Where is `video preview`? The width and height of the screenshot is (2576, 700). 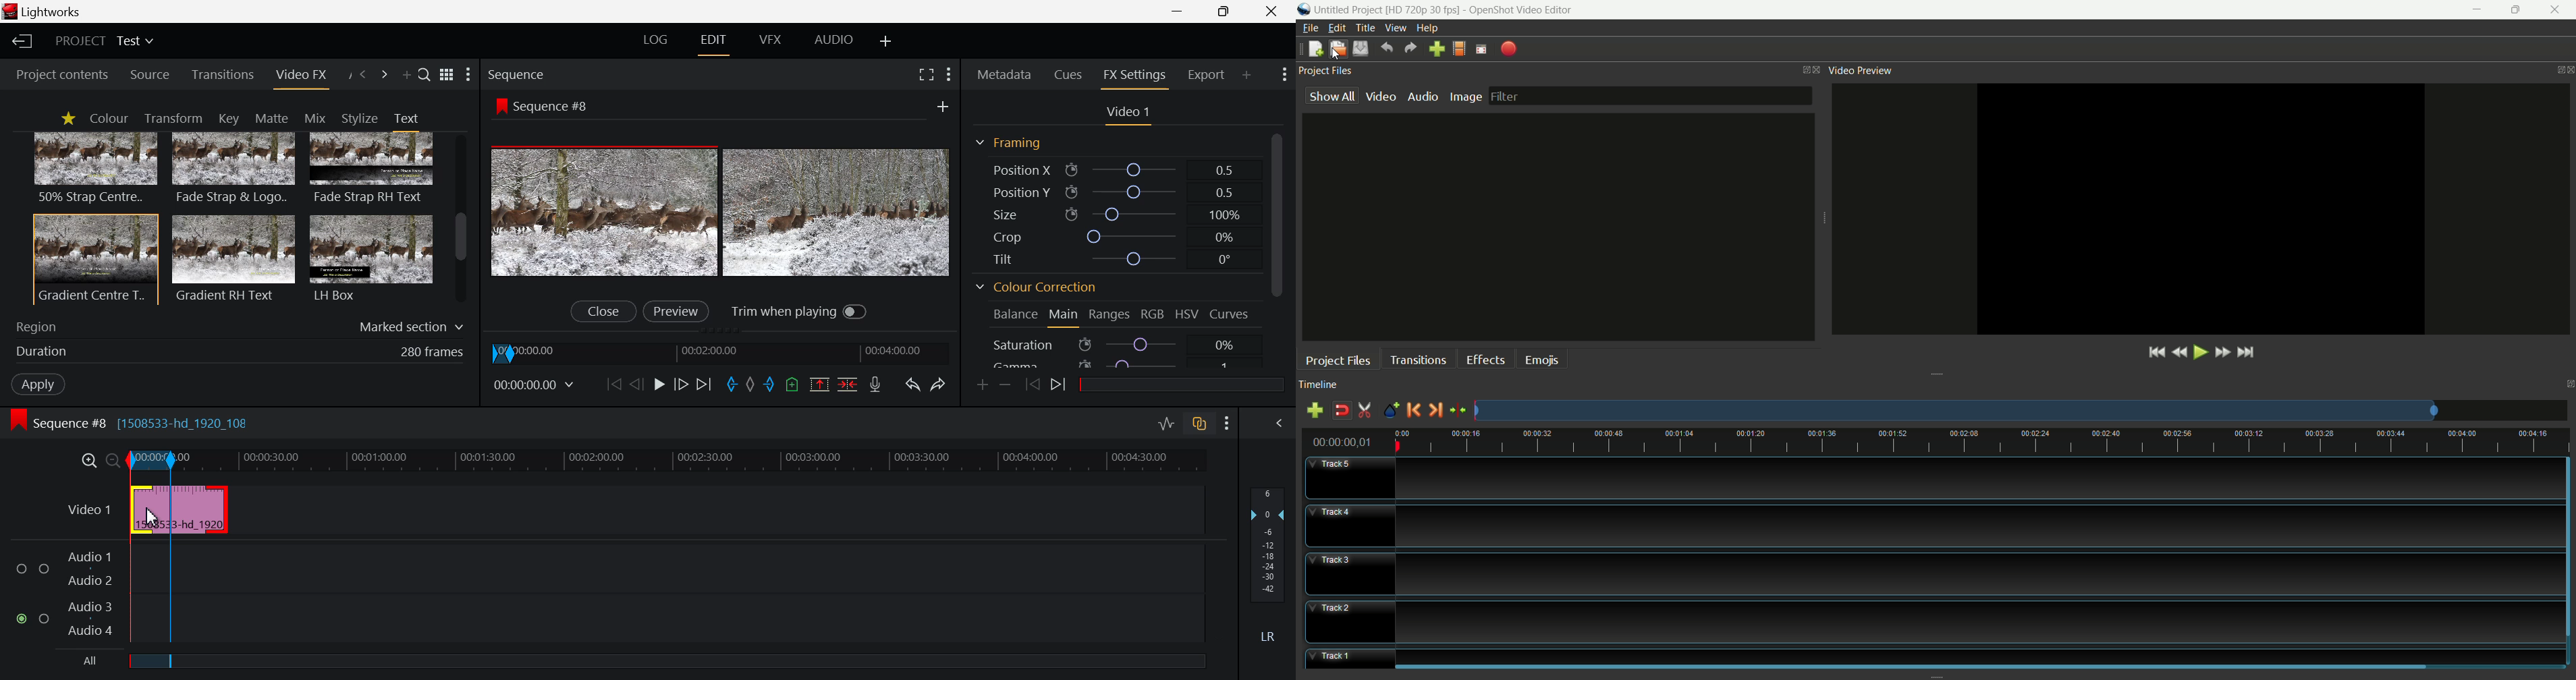 video preview is located at coordinates (1859, 71).